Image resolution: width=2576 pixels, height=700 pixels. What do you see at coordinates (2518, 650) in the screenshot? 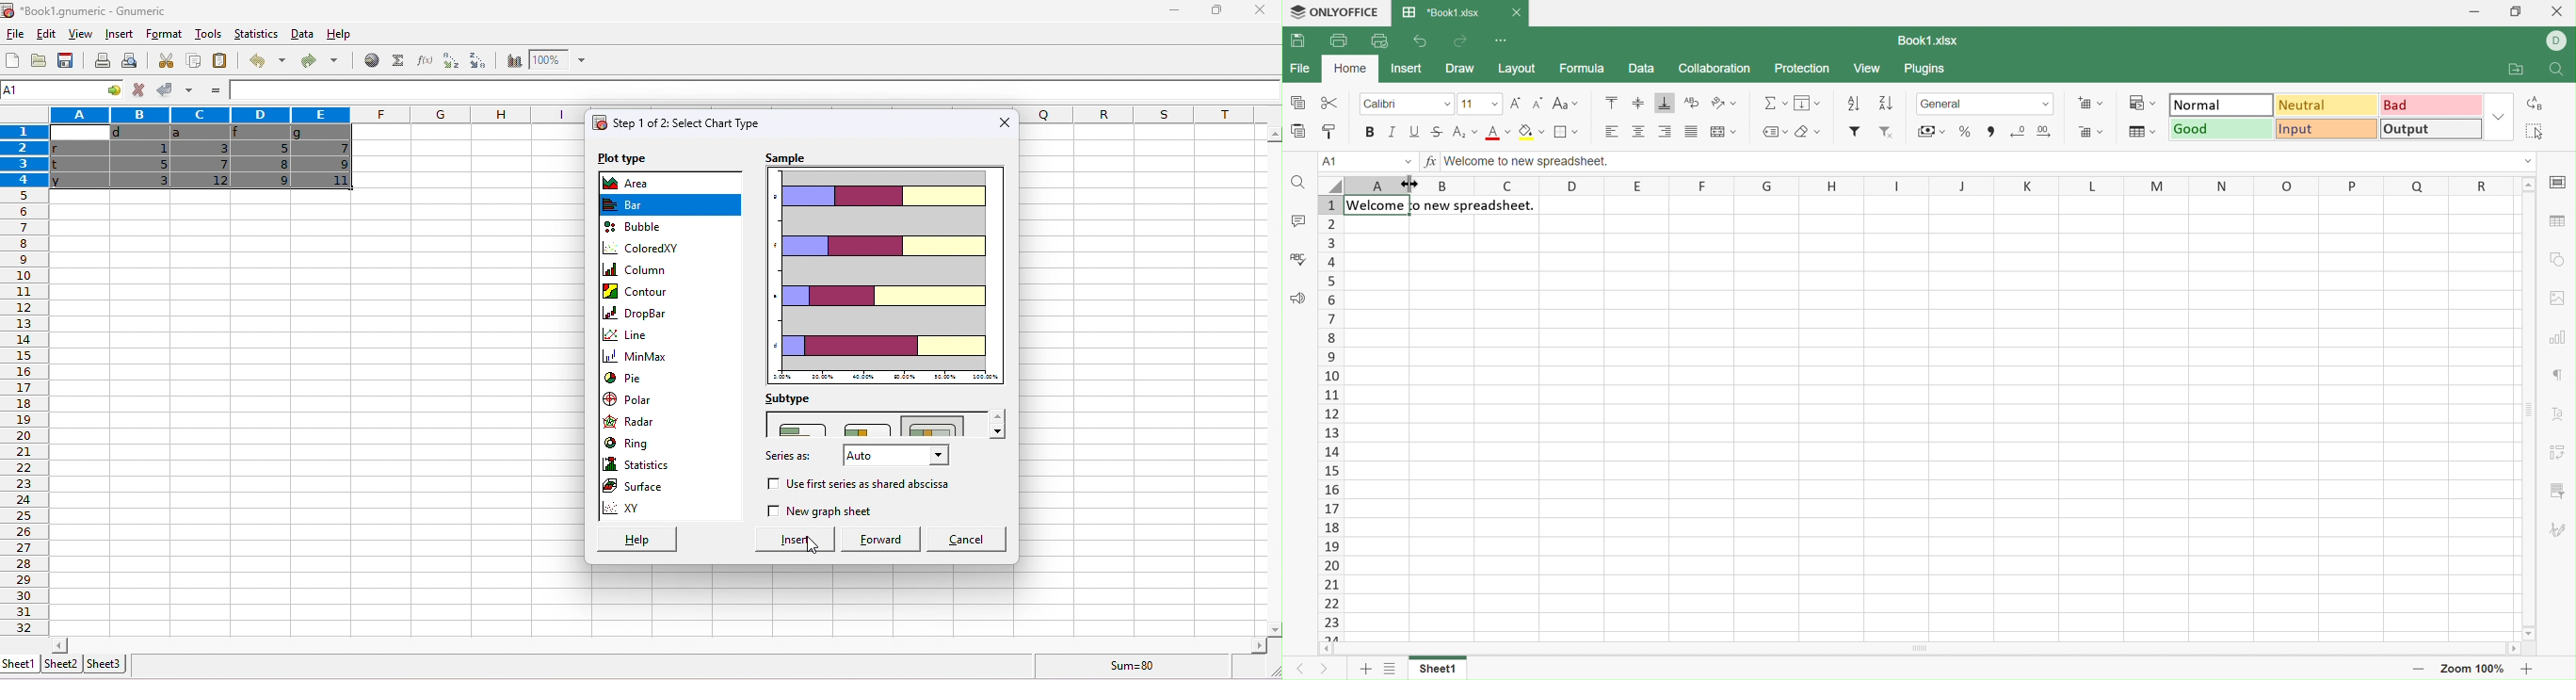
I see `Scroll Right` at bounding box center [2518, 650].